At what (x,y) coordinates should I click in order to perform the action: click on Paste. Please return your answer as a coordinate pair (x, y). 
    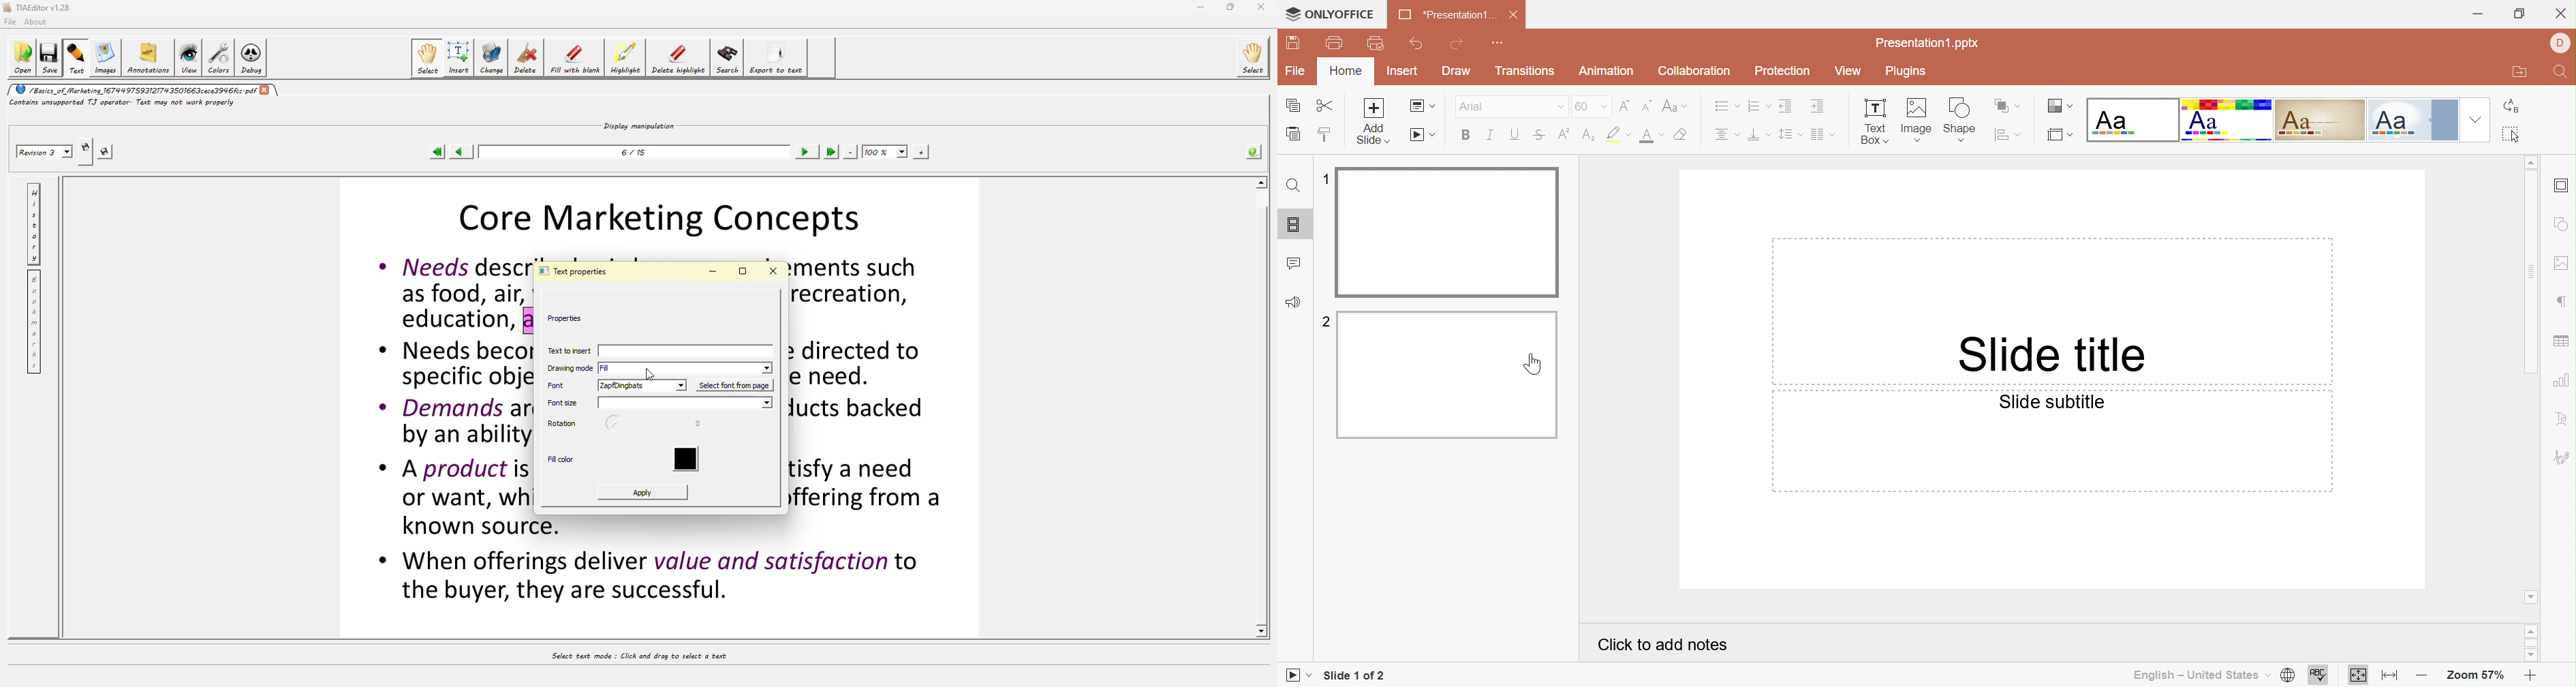
    Looking at the image, I should click on (1293, 135).